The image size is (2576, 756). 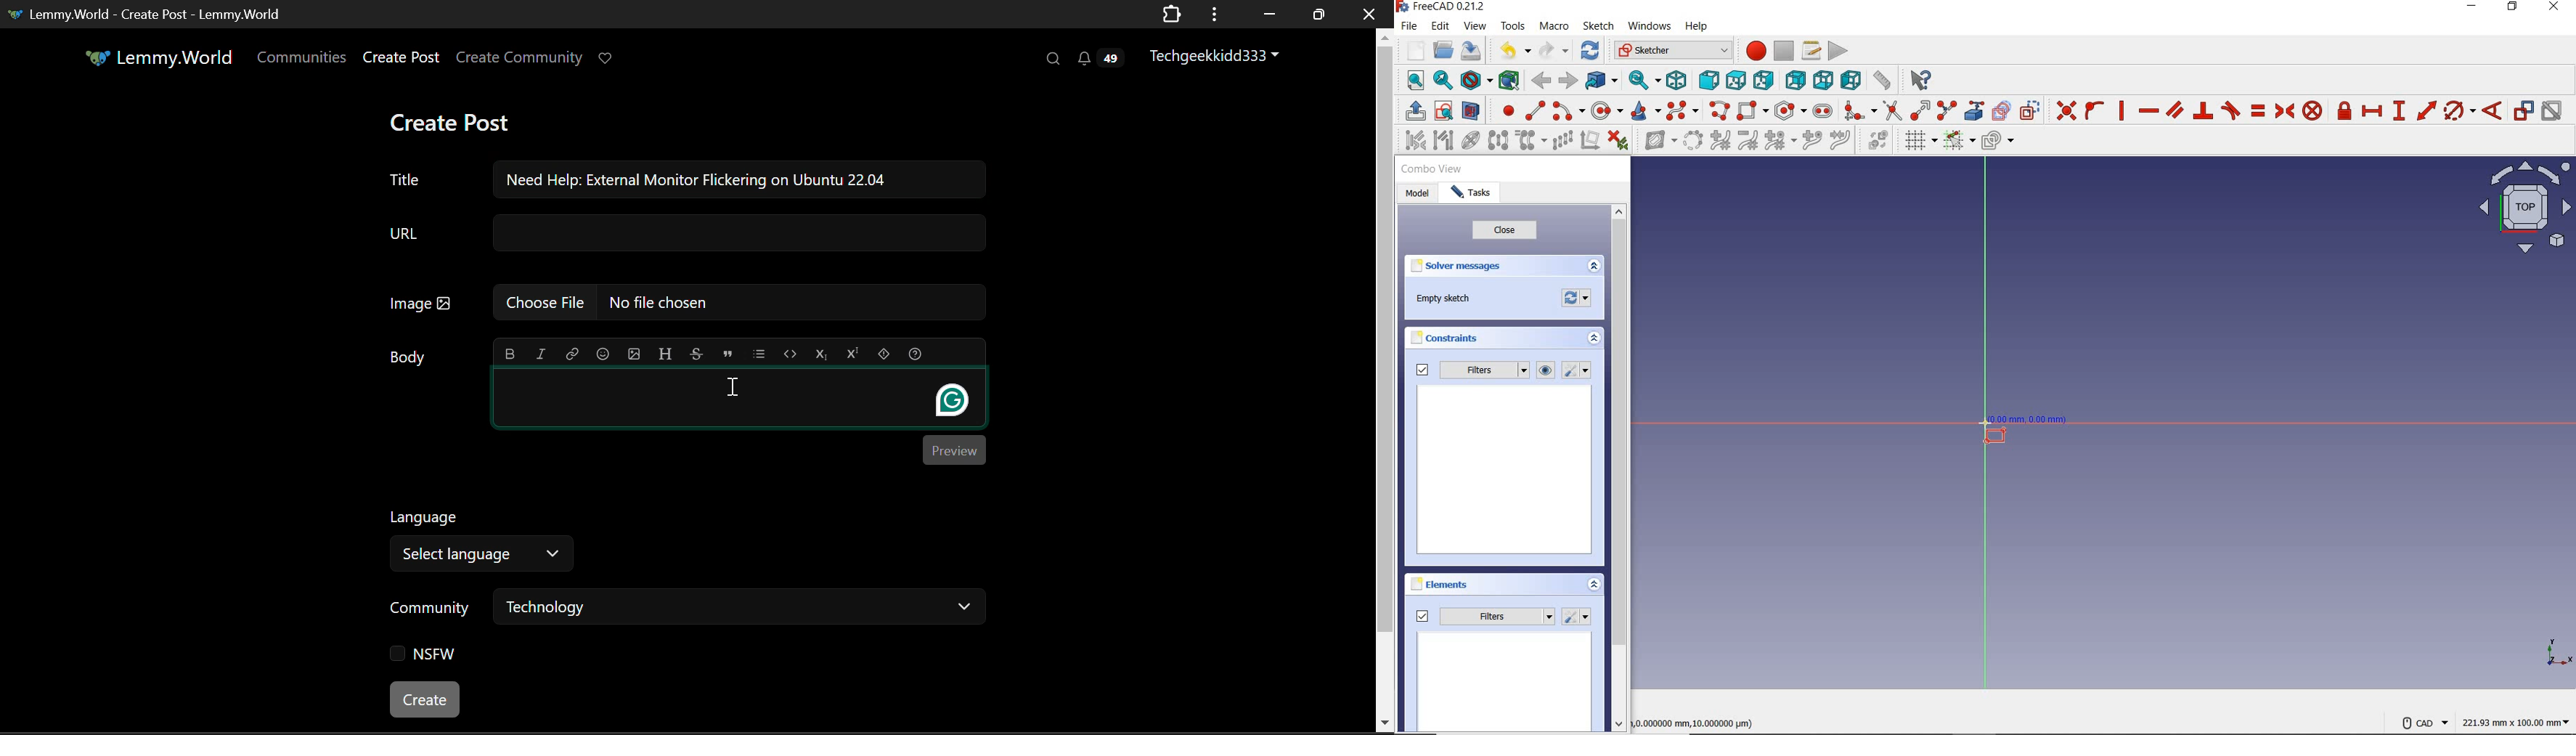 I want to click on model, so click(x=1417, y=194).